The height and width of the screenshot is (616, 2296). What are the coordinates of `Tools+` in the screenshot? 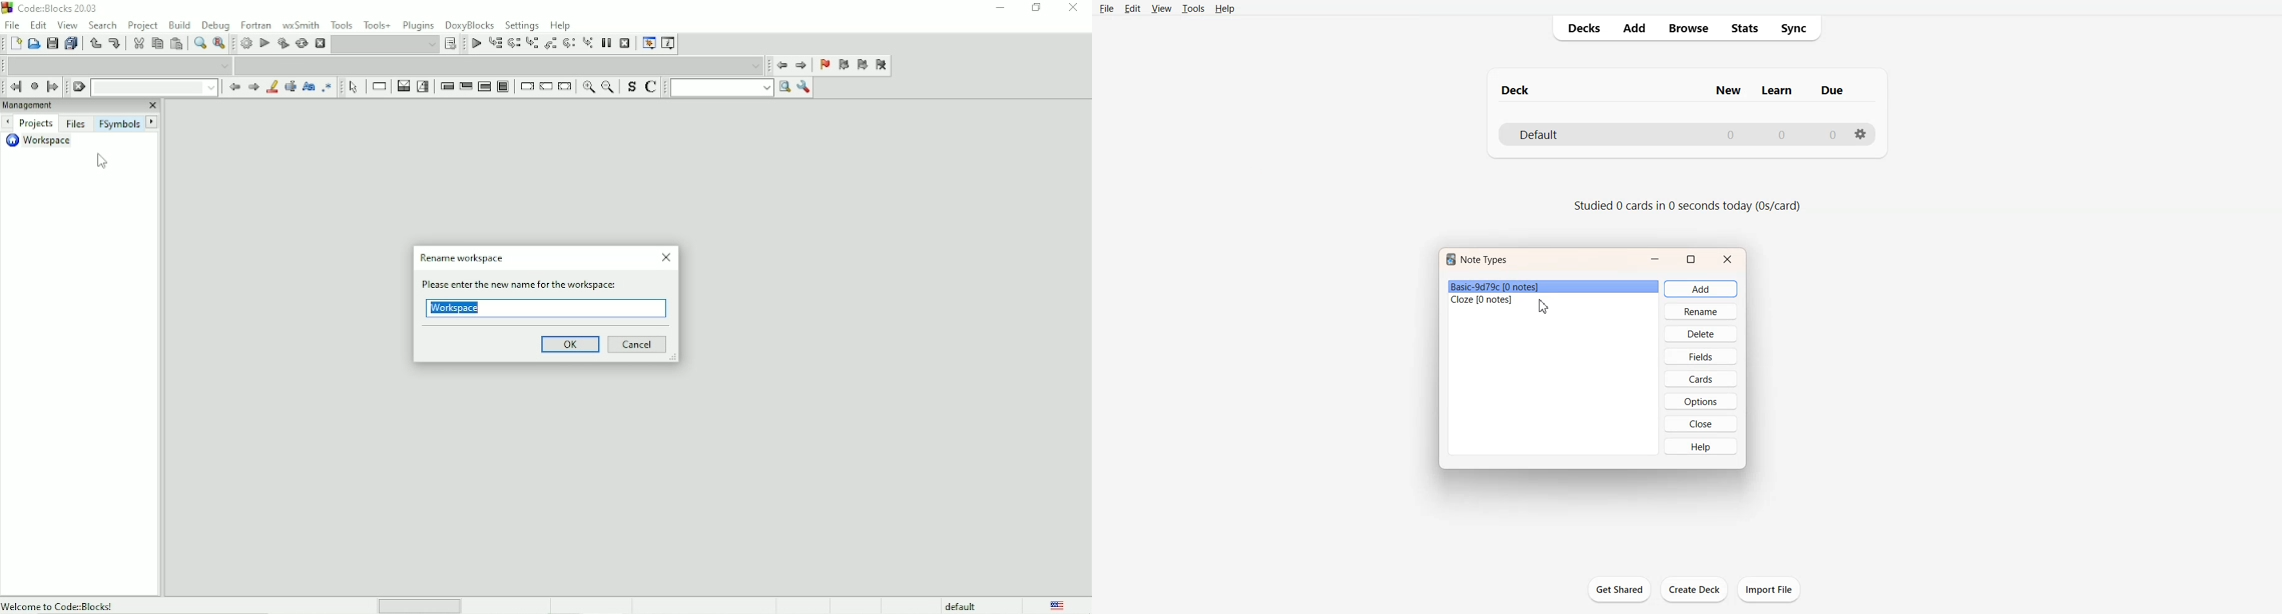 It's located at (378, 24).